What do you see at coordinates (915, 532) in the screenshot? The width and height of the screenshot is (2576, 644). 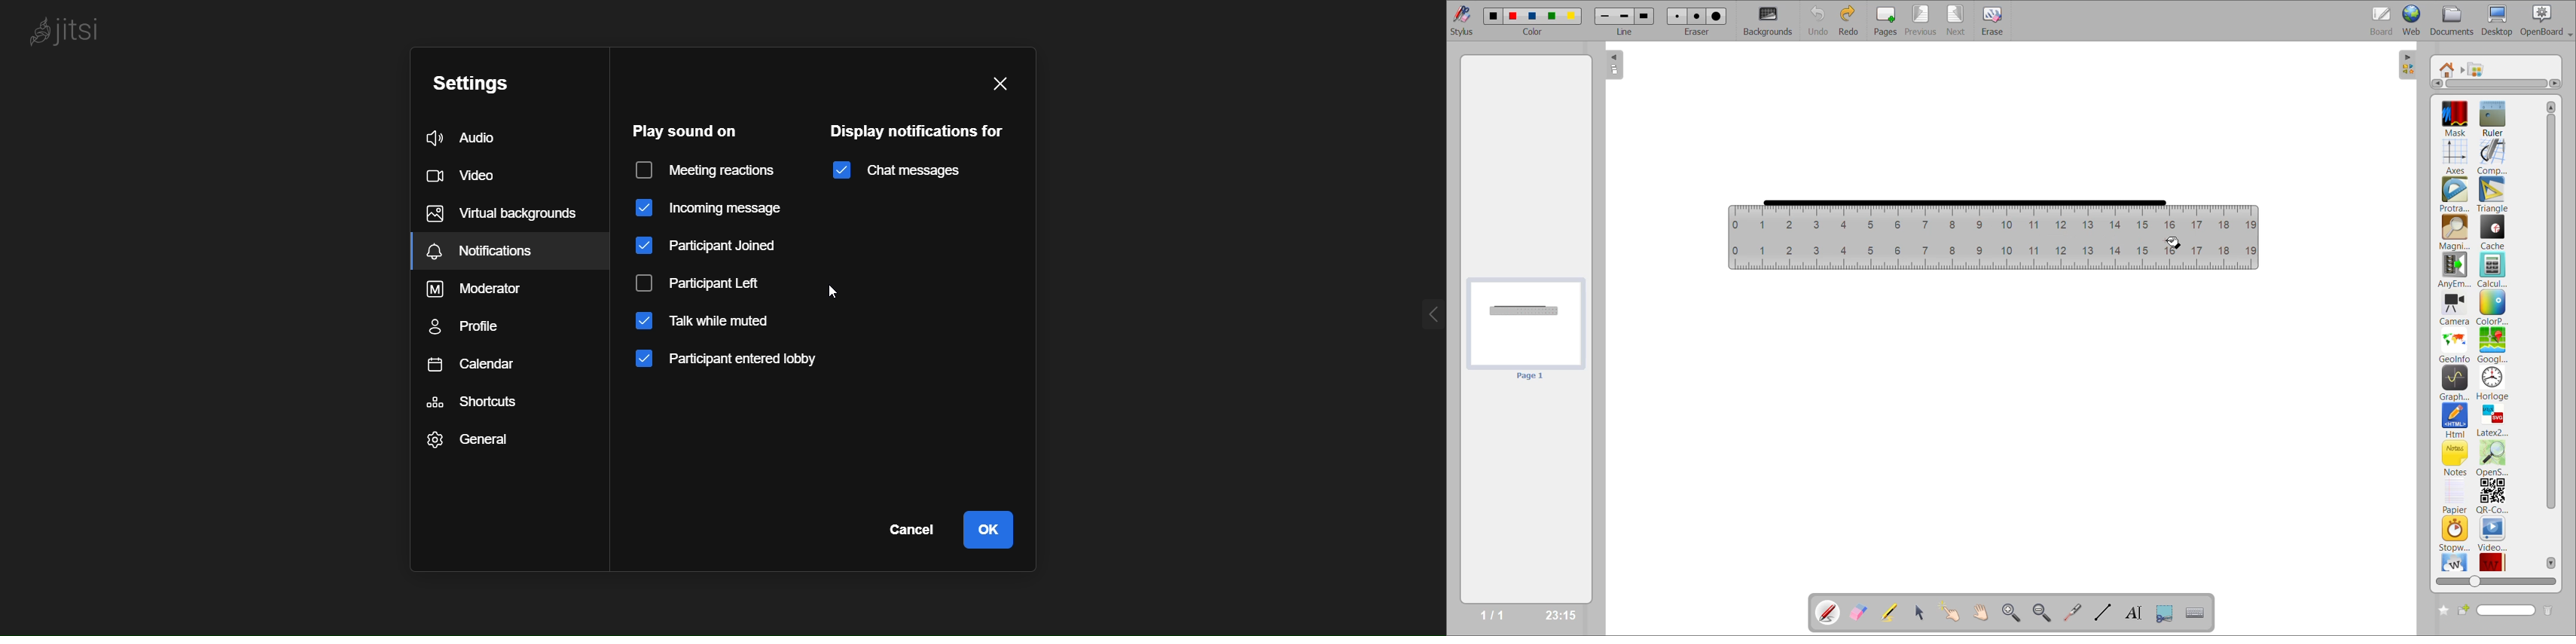 I see `cancel` at bounding box center [915, 532].